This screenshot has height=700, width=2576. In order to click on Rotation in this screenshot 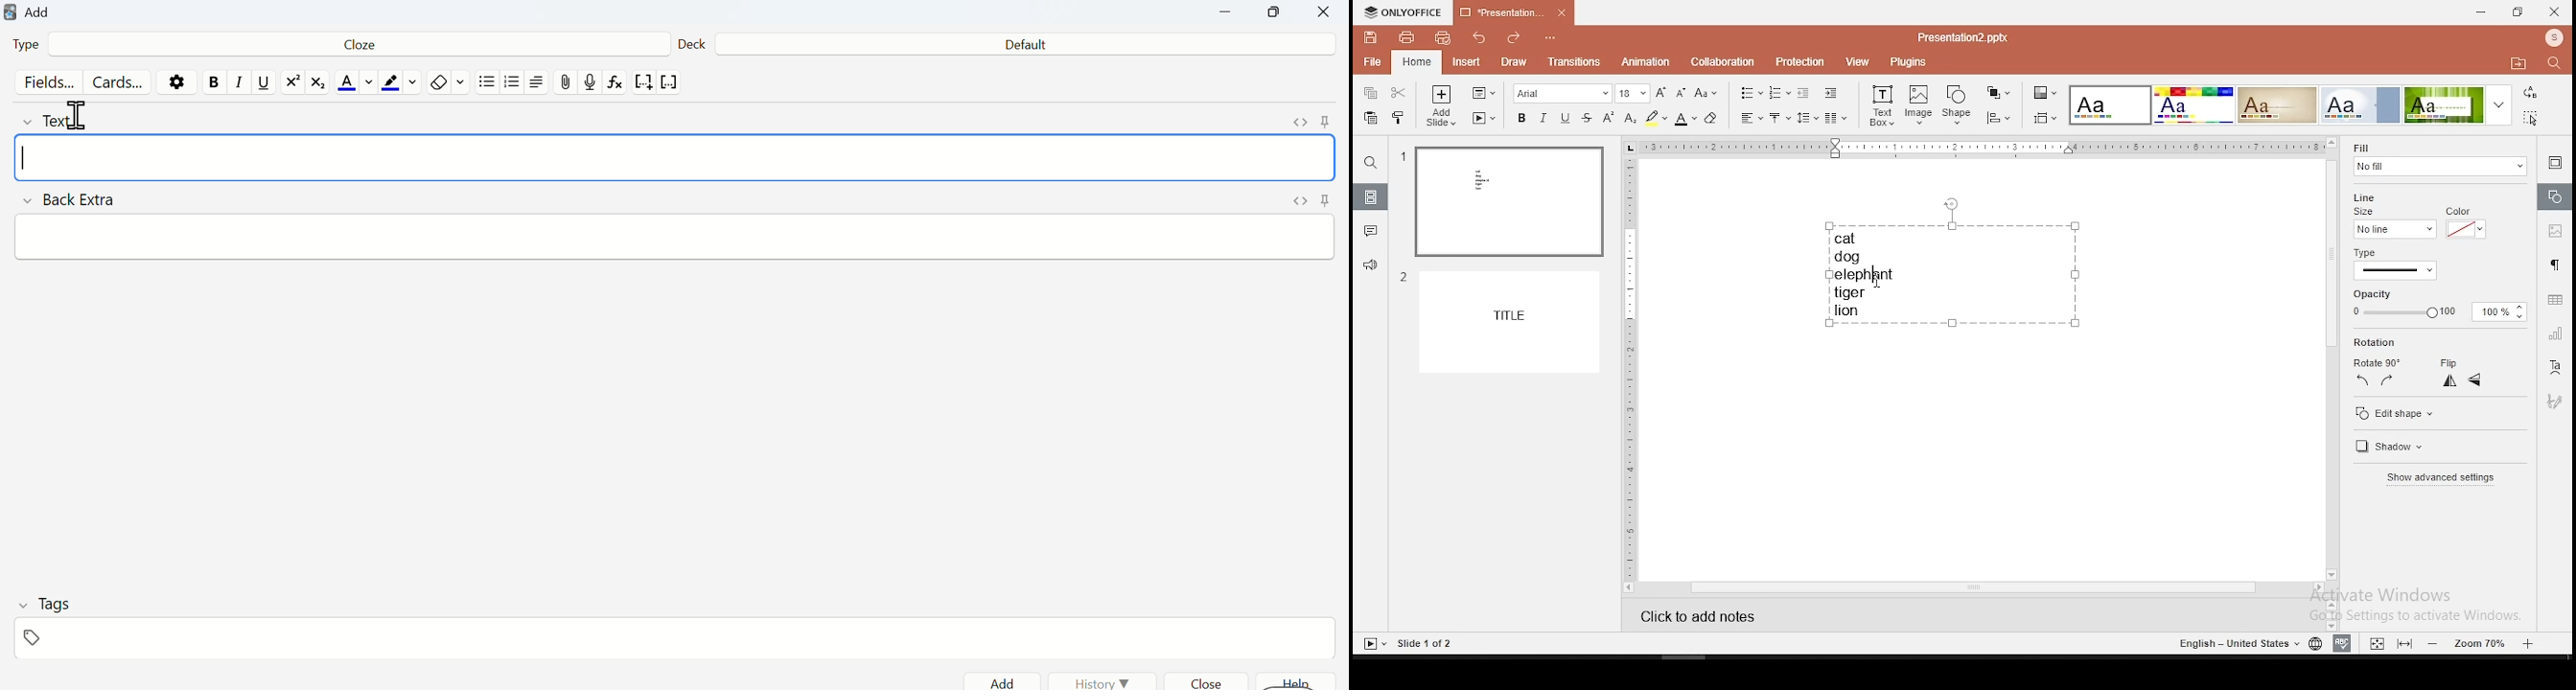, I will do `click(2379, 341)`.